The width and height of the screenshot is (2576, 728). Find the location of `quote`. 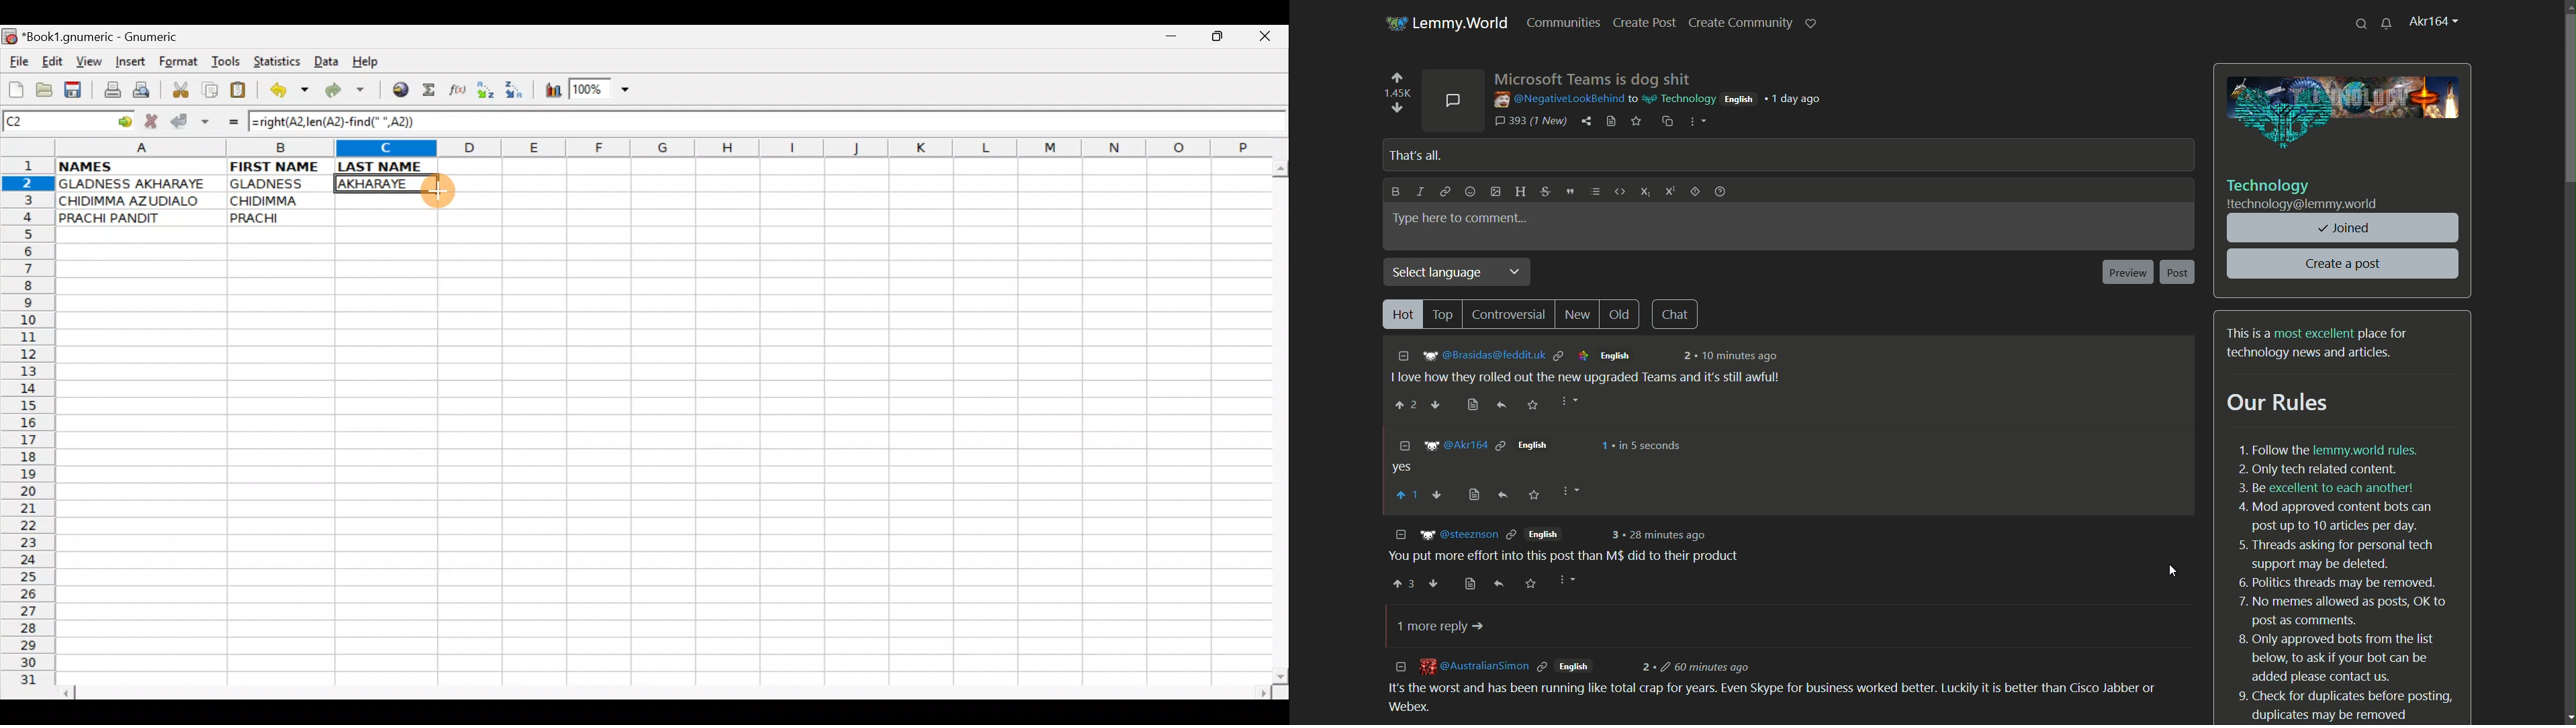

quote is located at coordinates (1569, 191).